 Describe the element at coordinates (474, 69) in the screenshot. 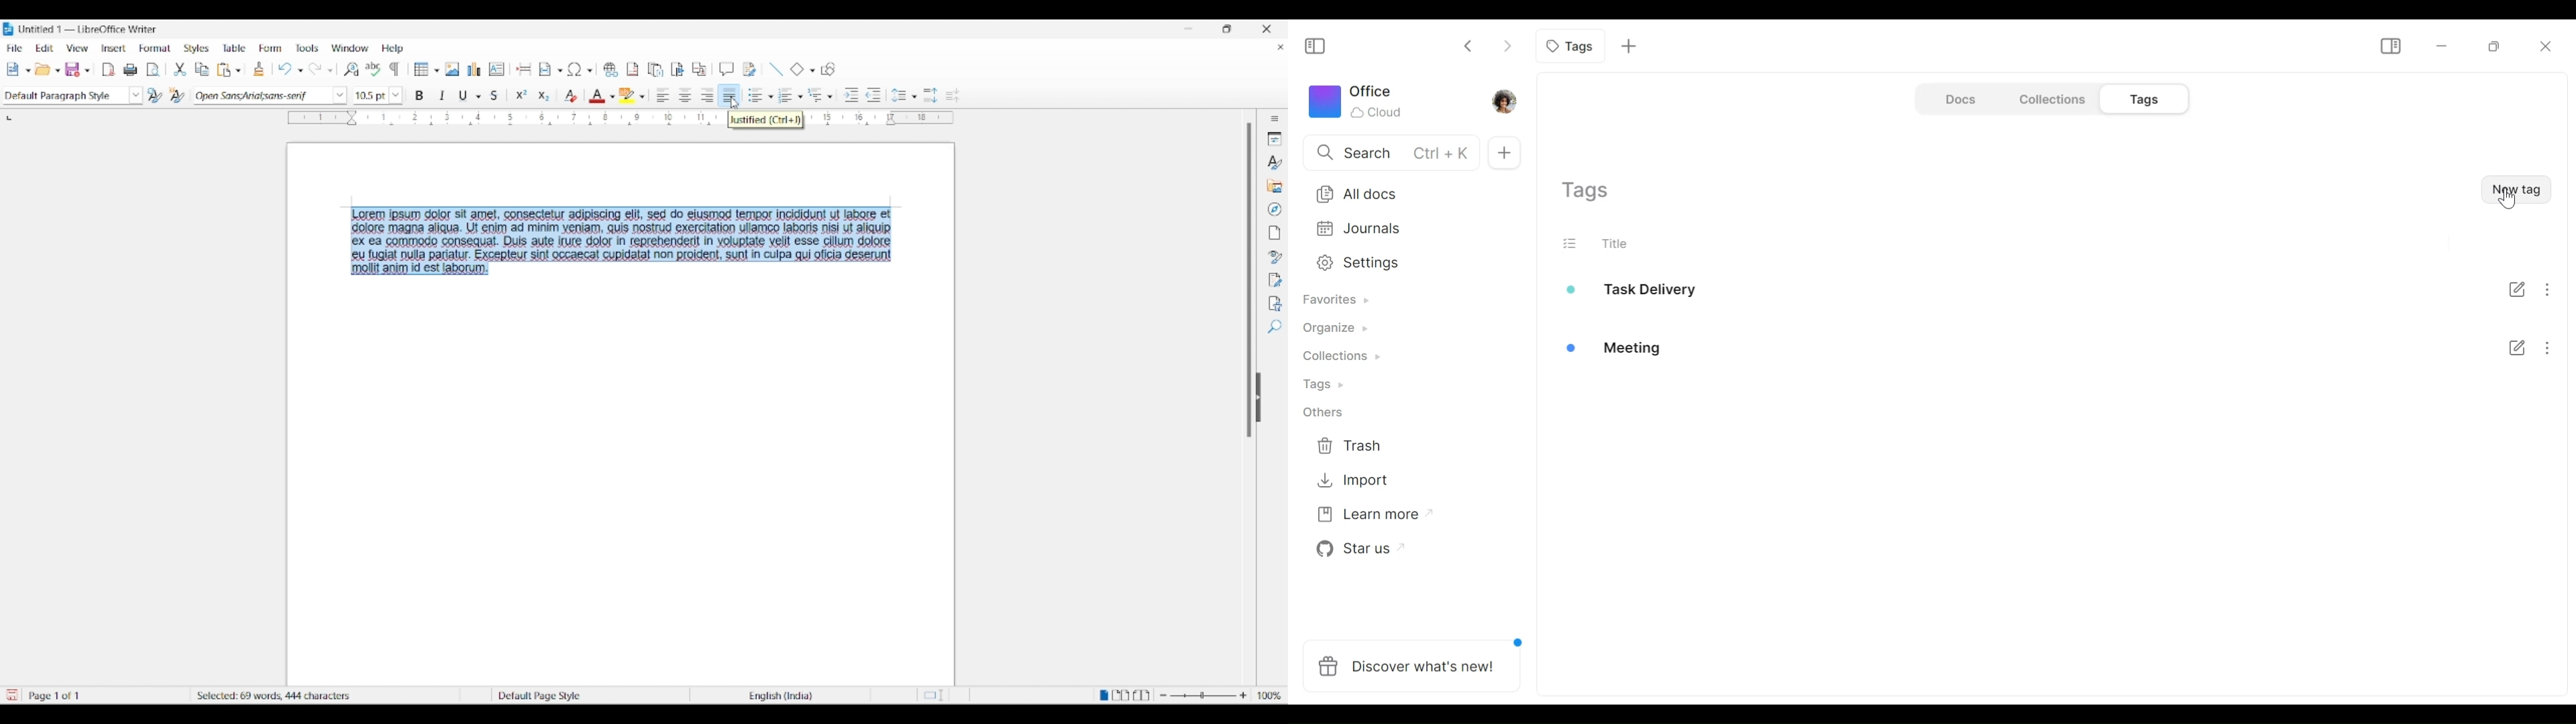

I see `Insert chart` at that location.